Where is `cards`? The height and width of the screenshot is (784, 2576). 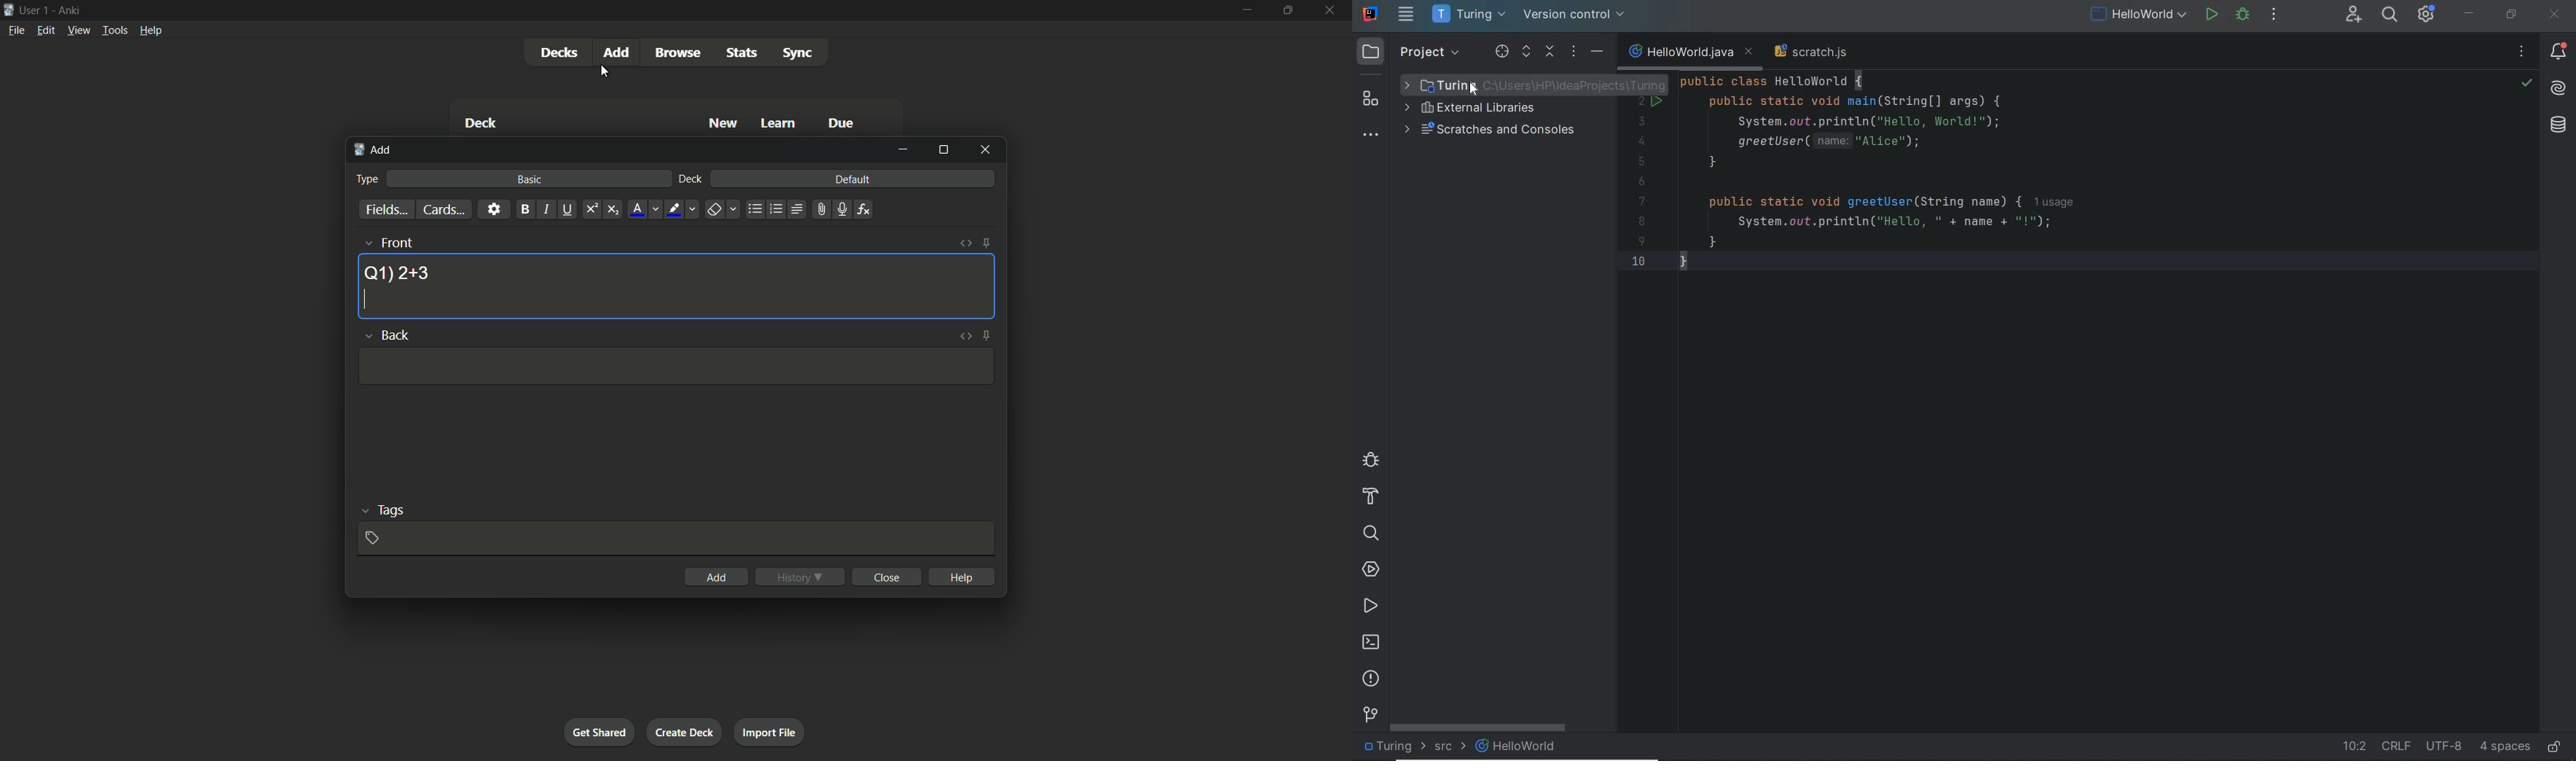 cards is located at coordinates (443, 210).